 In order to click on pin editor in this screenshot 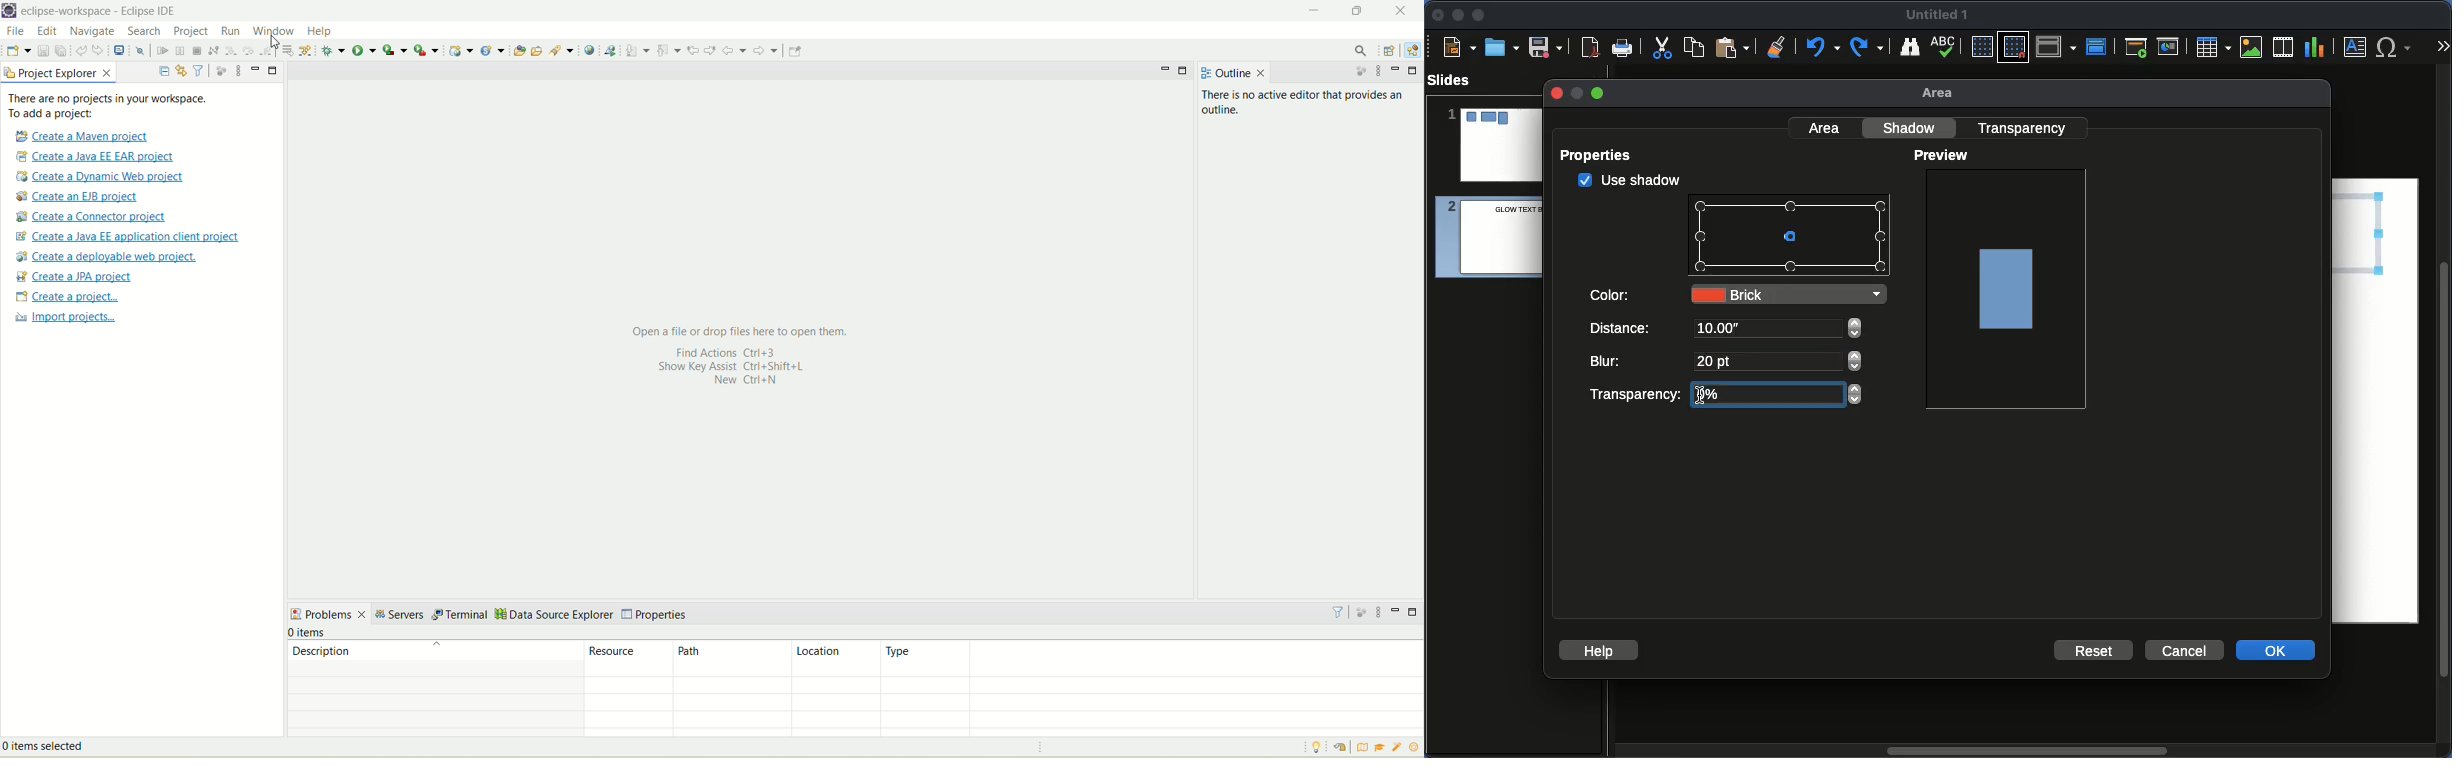, I will do `click(794, 53)`.